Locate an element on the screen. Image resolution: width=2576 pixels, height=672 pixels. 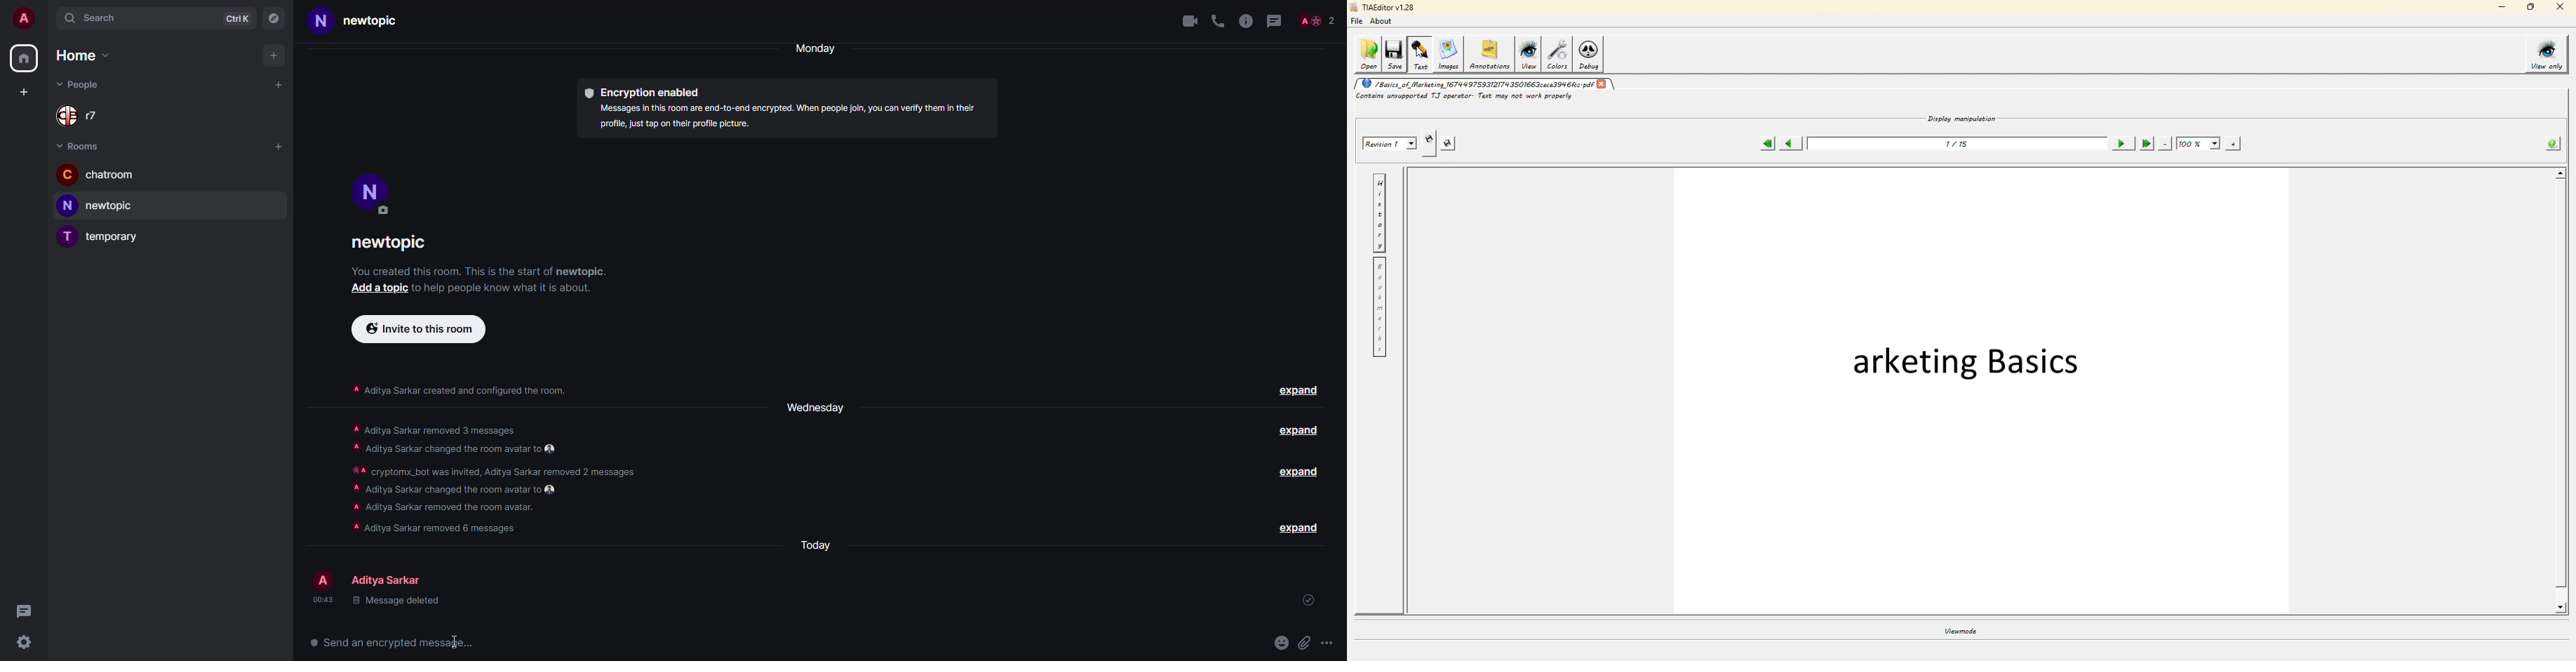
people is located at coordinates (390, 581).